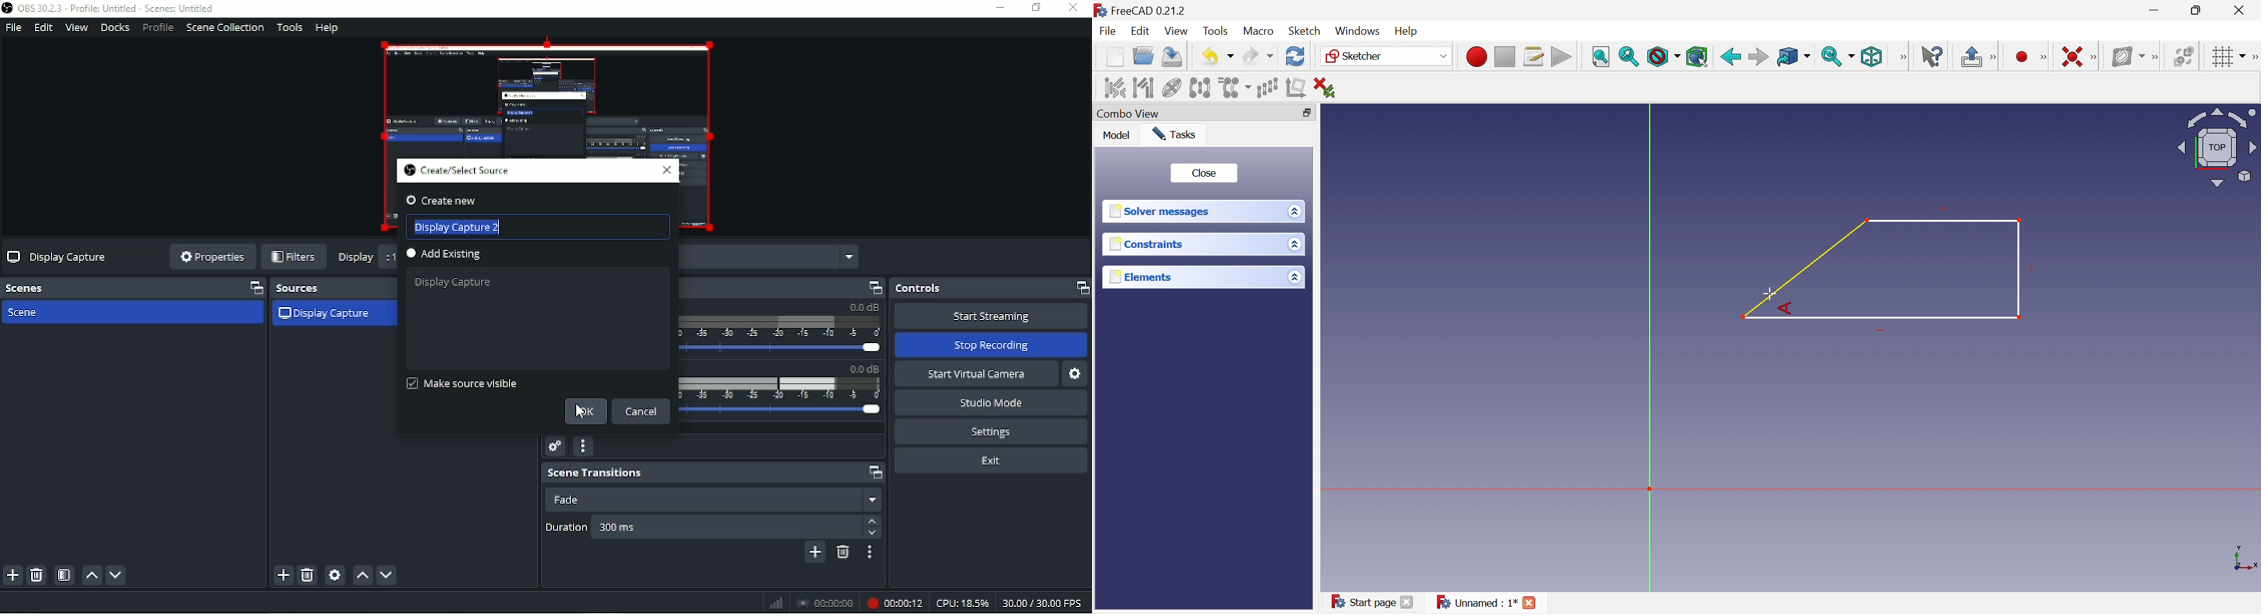  Describe the element at coordinates (992, 345) in the screenshot. I see `Stop recording` at that location.